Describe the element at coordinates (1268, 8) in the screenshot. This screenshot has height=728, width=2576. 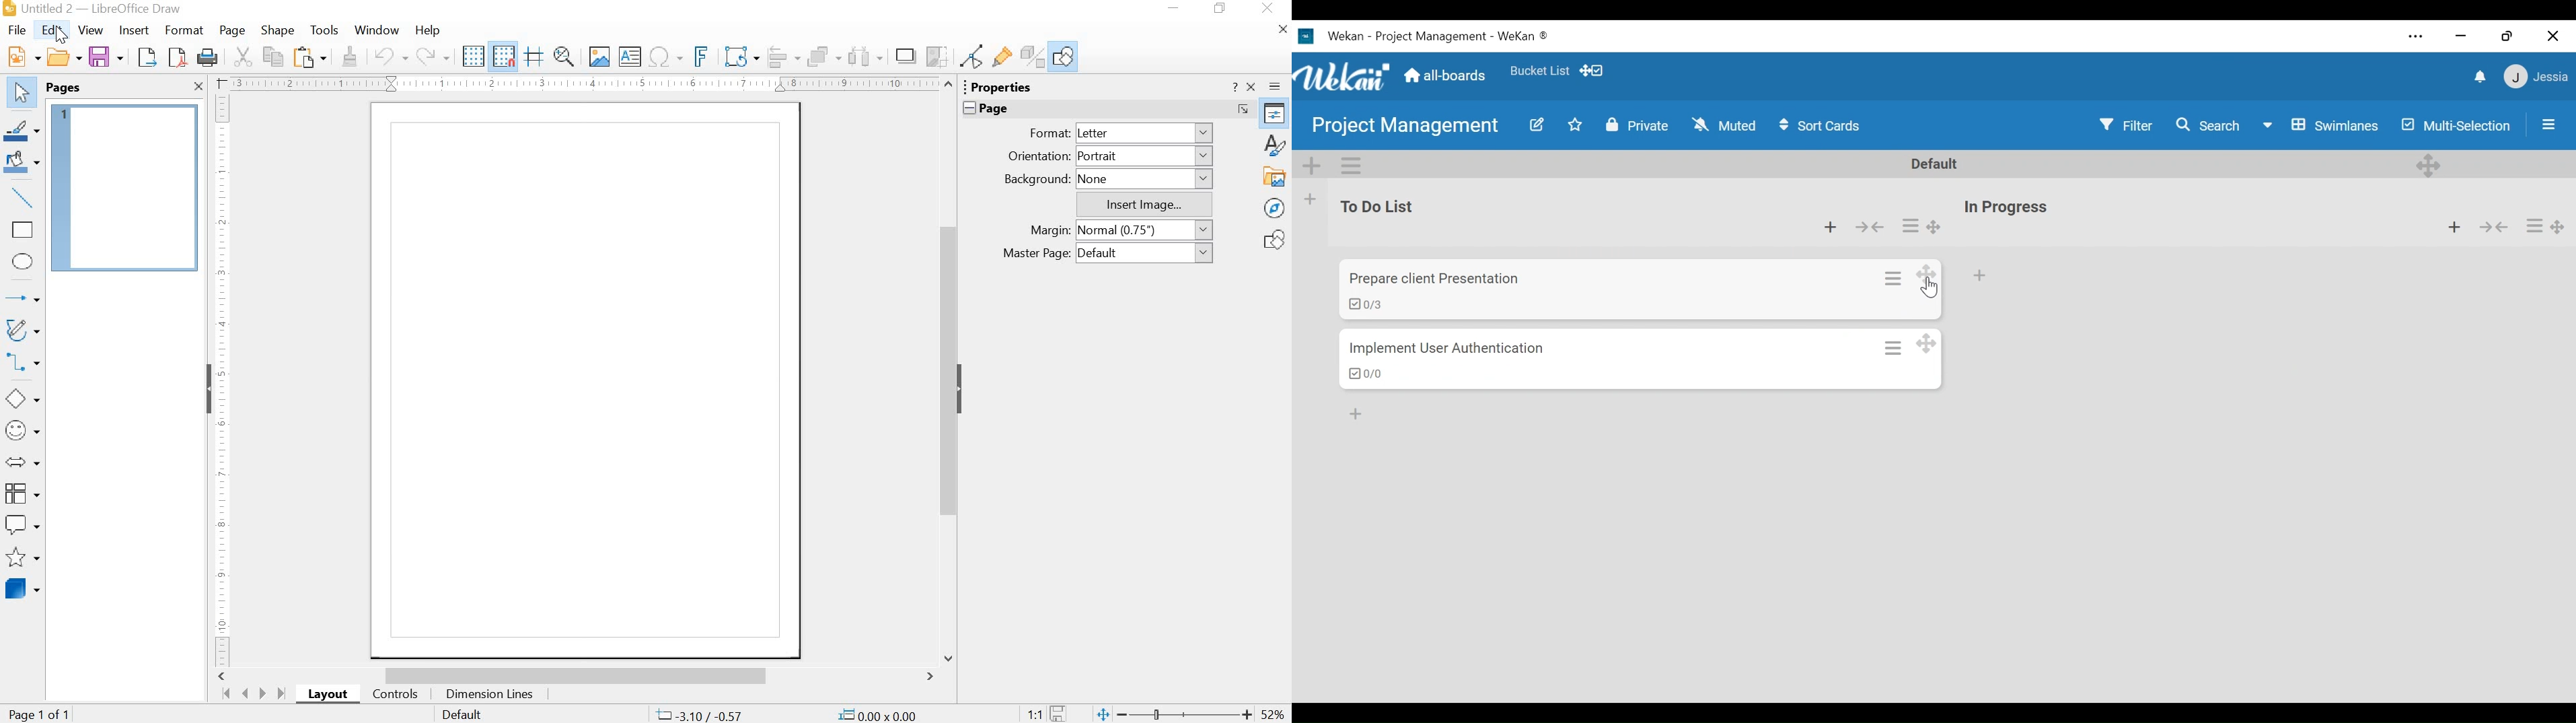
I see `close` at that location.